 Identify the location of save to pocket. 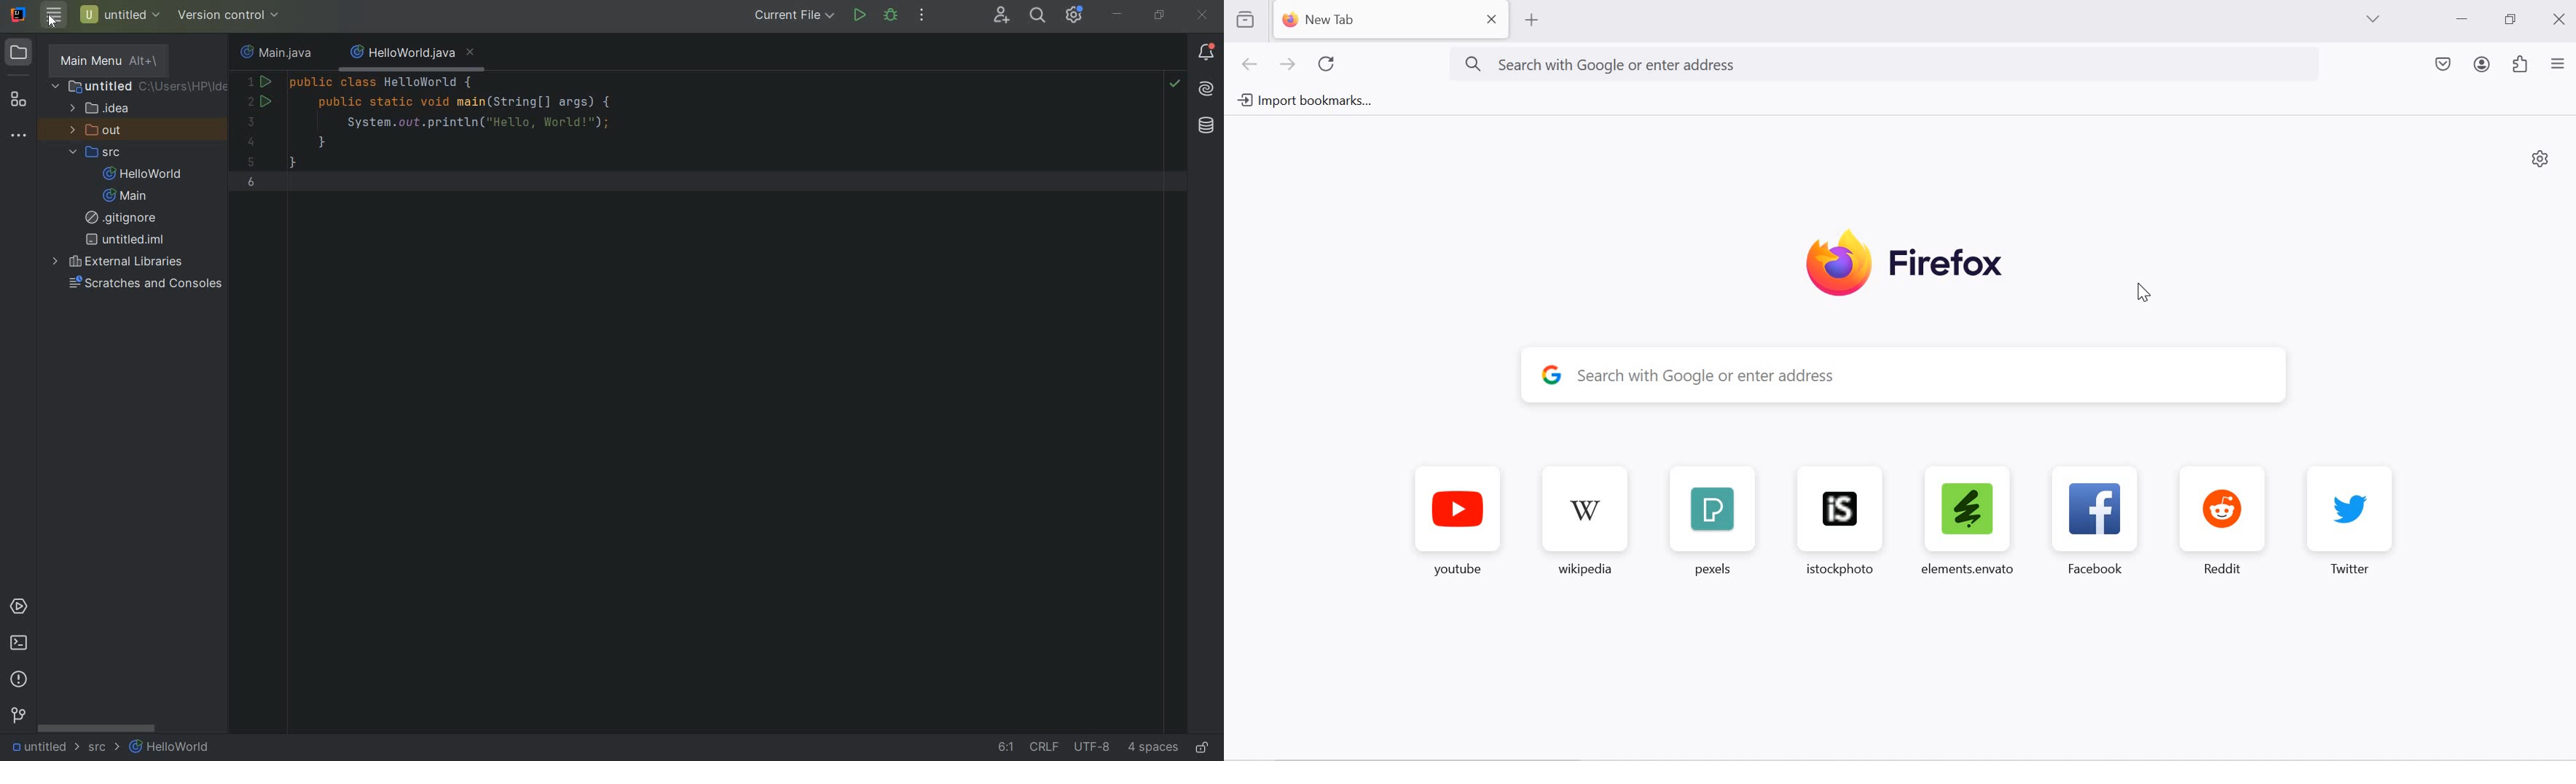
(2441, 64).